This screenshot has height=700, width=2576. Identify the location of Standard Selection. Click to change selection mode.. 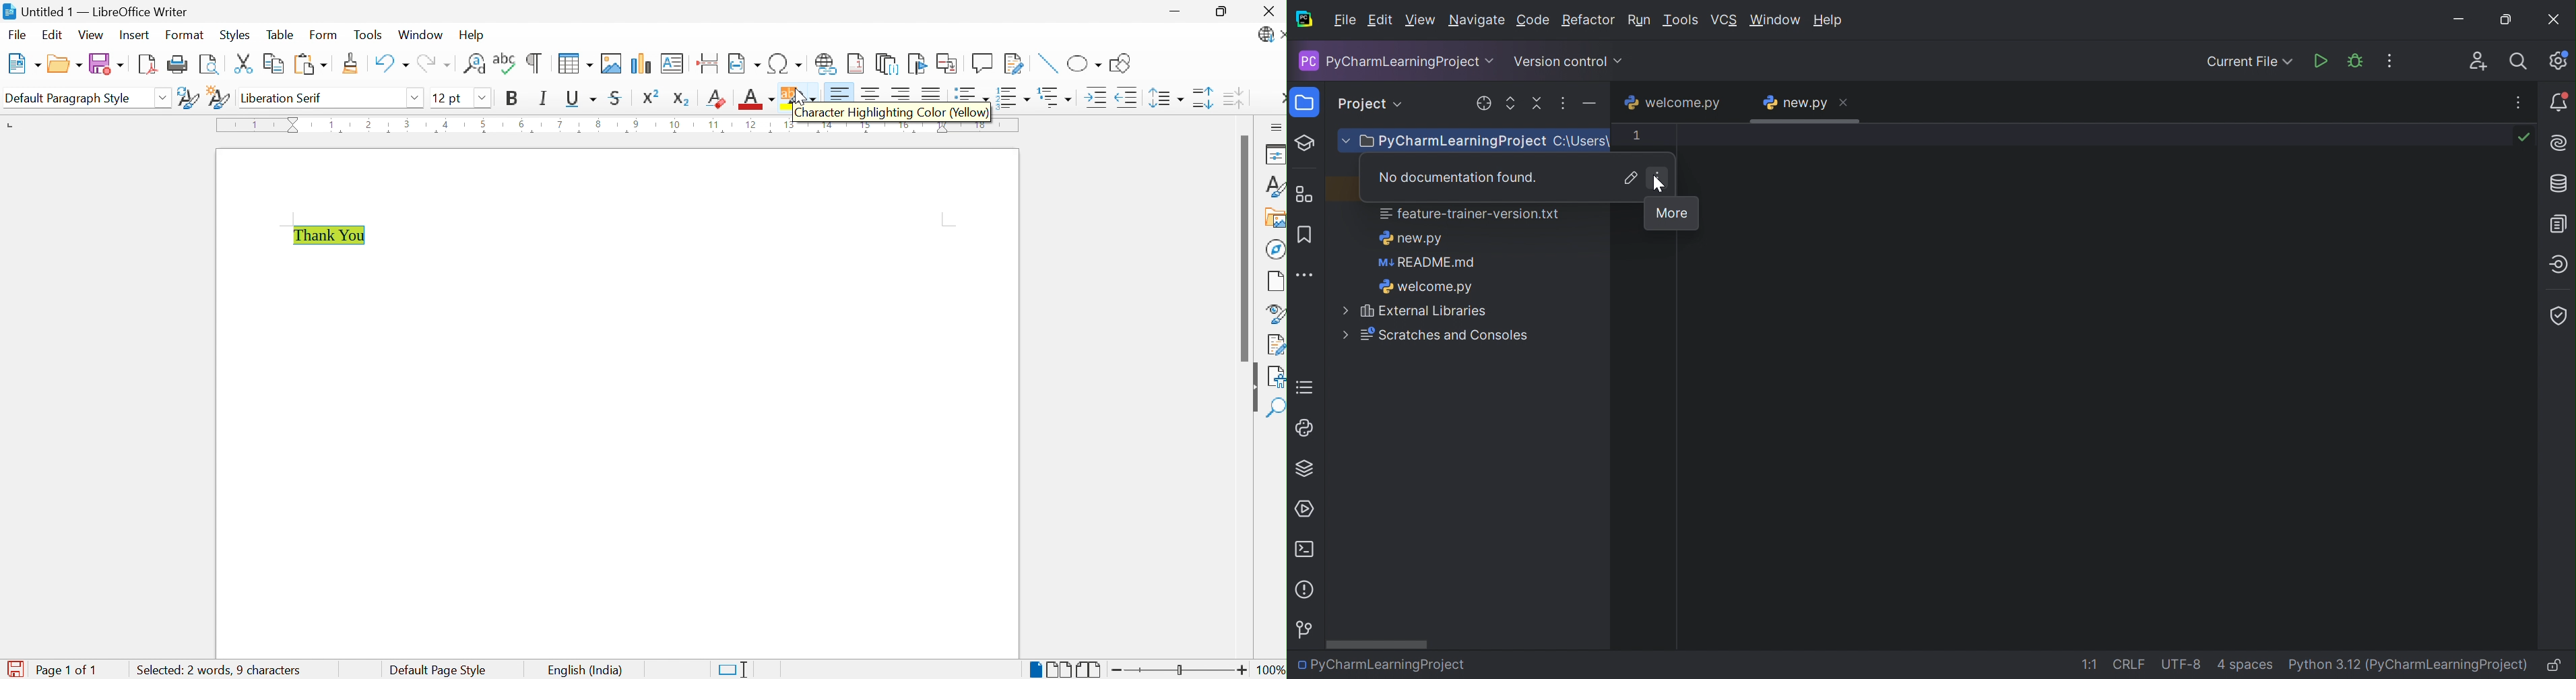
(734, 668).